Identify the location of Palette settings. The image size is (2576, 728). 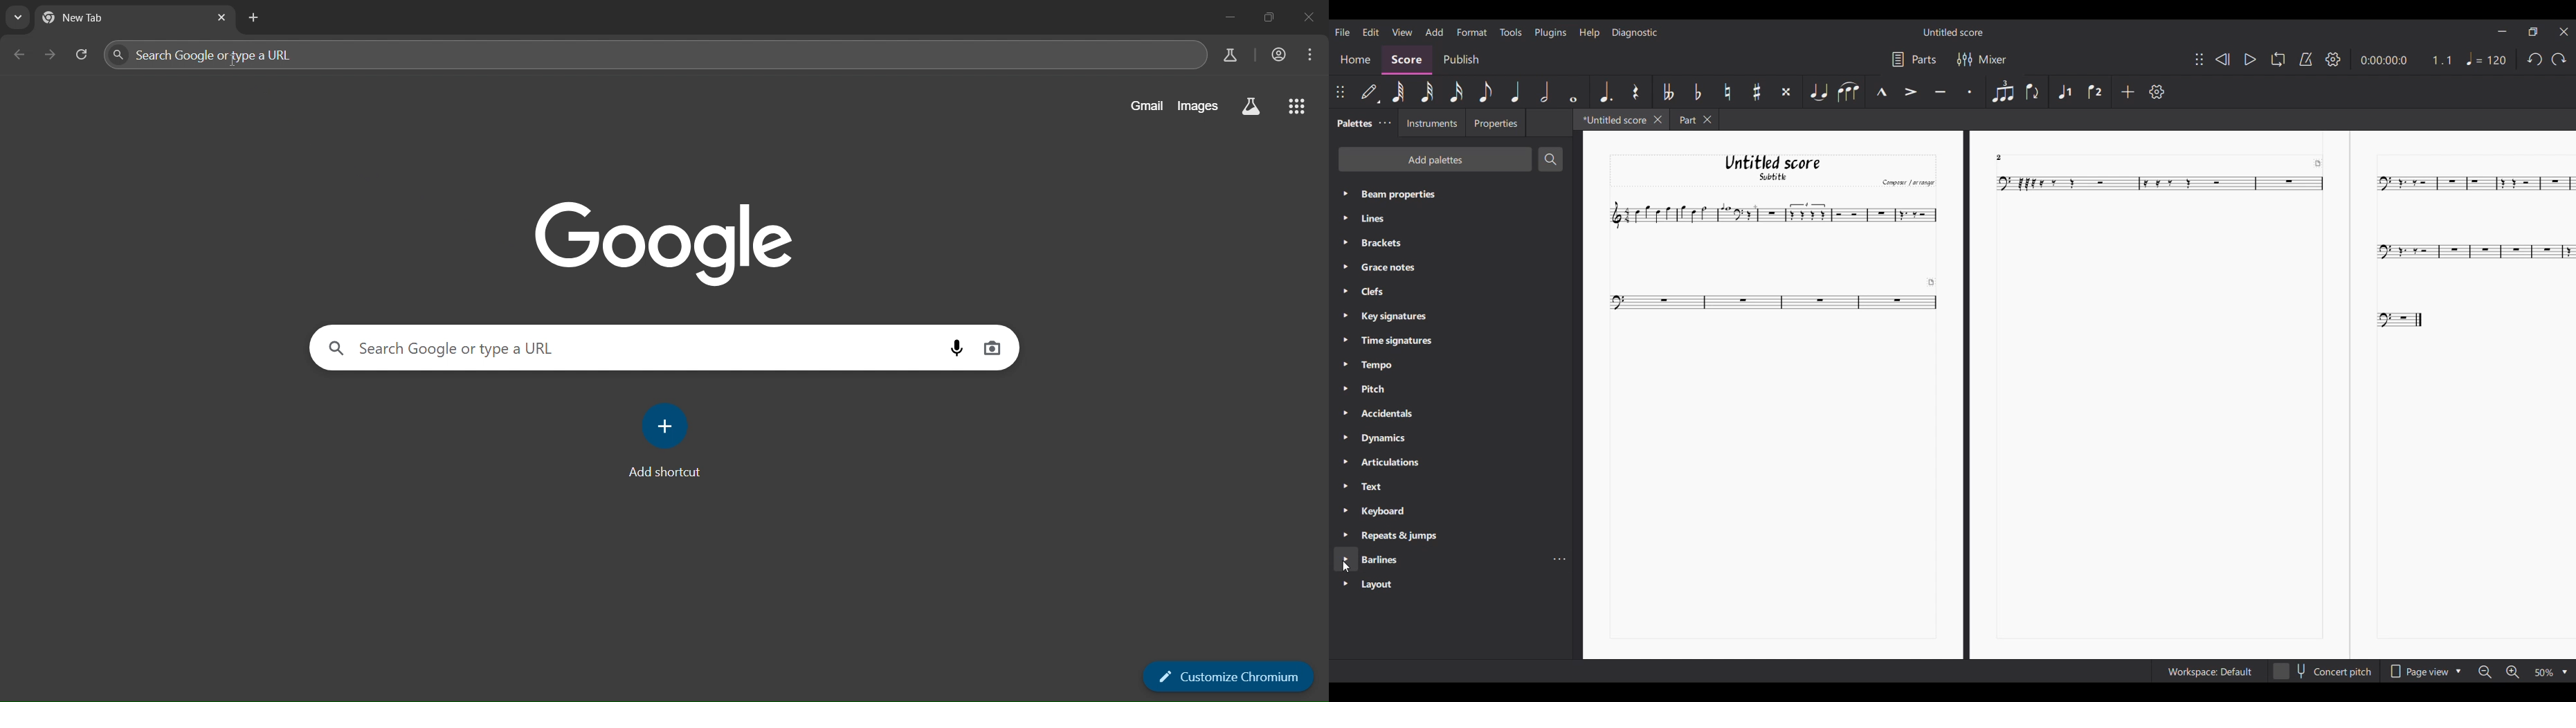
(1404, 535).